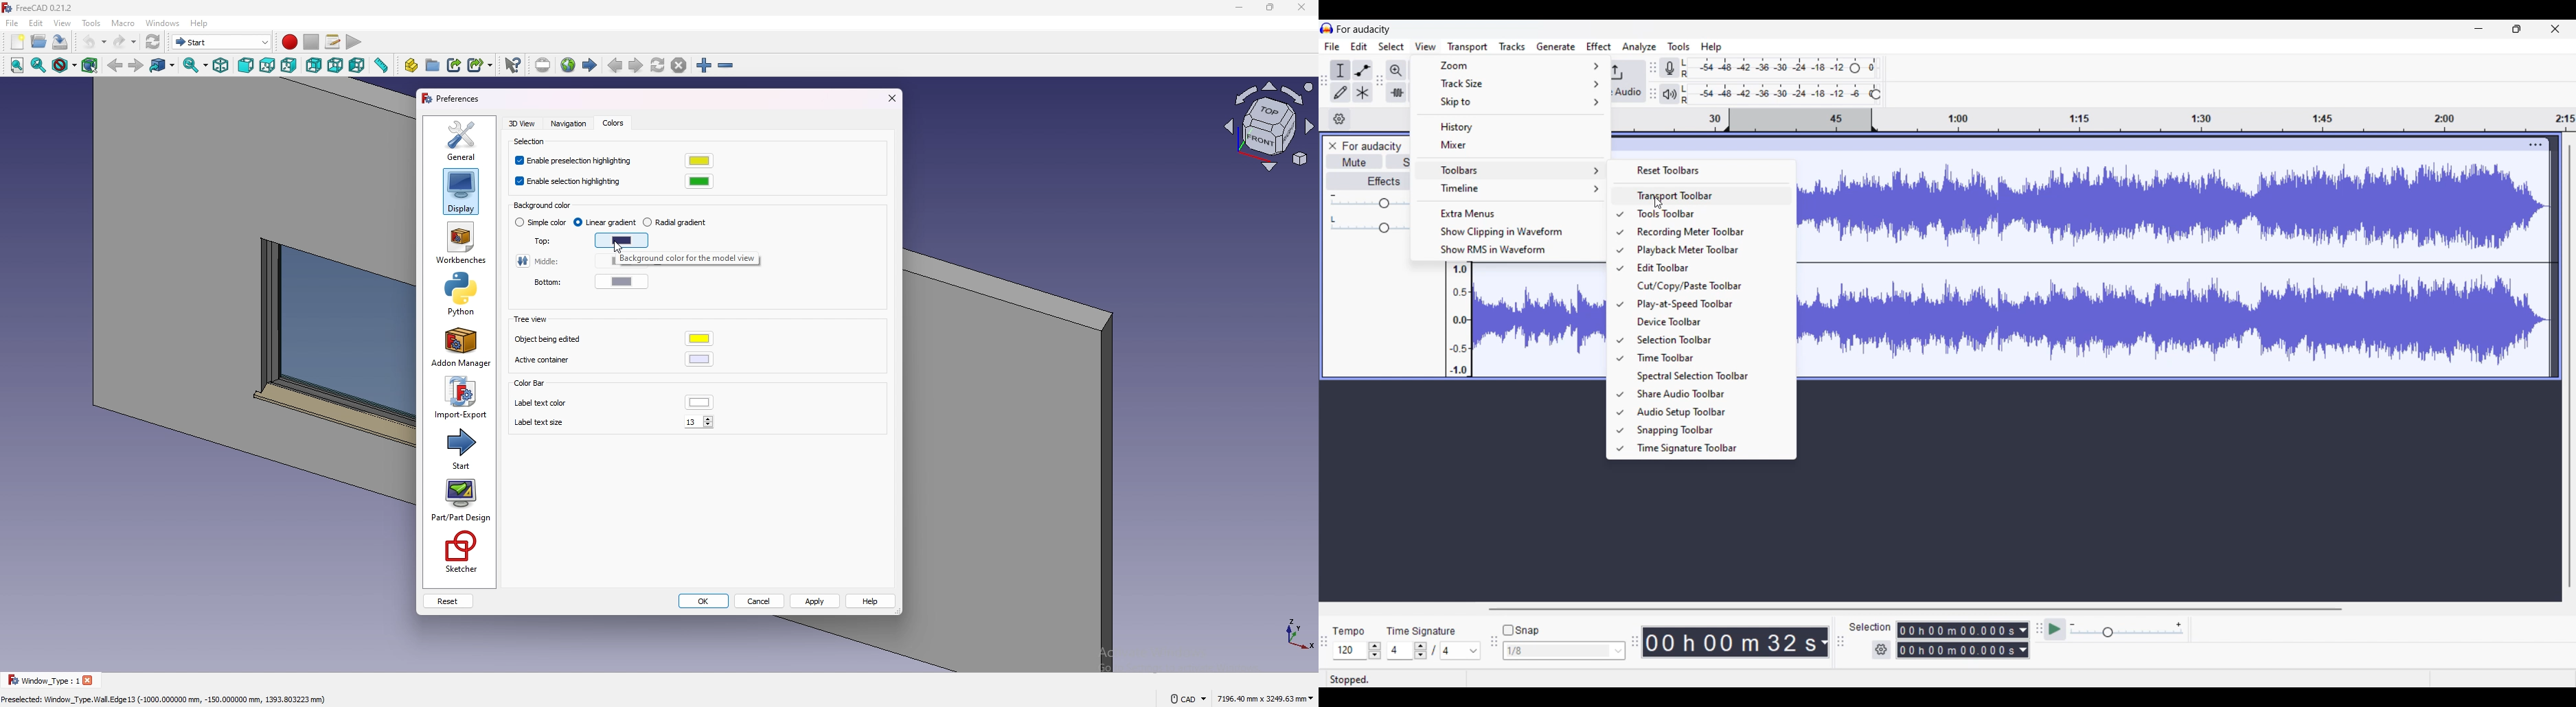 The image size is (2576, 728). Describe the element at coordinates (1710, 412) in the screenshot. I see `Audio setup toolbar` at that location.